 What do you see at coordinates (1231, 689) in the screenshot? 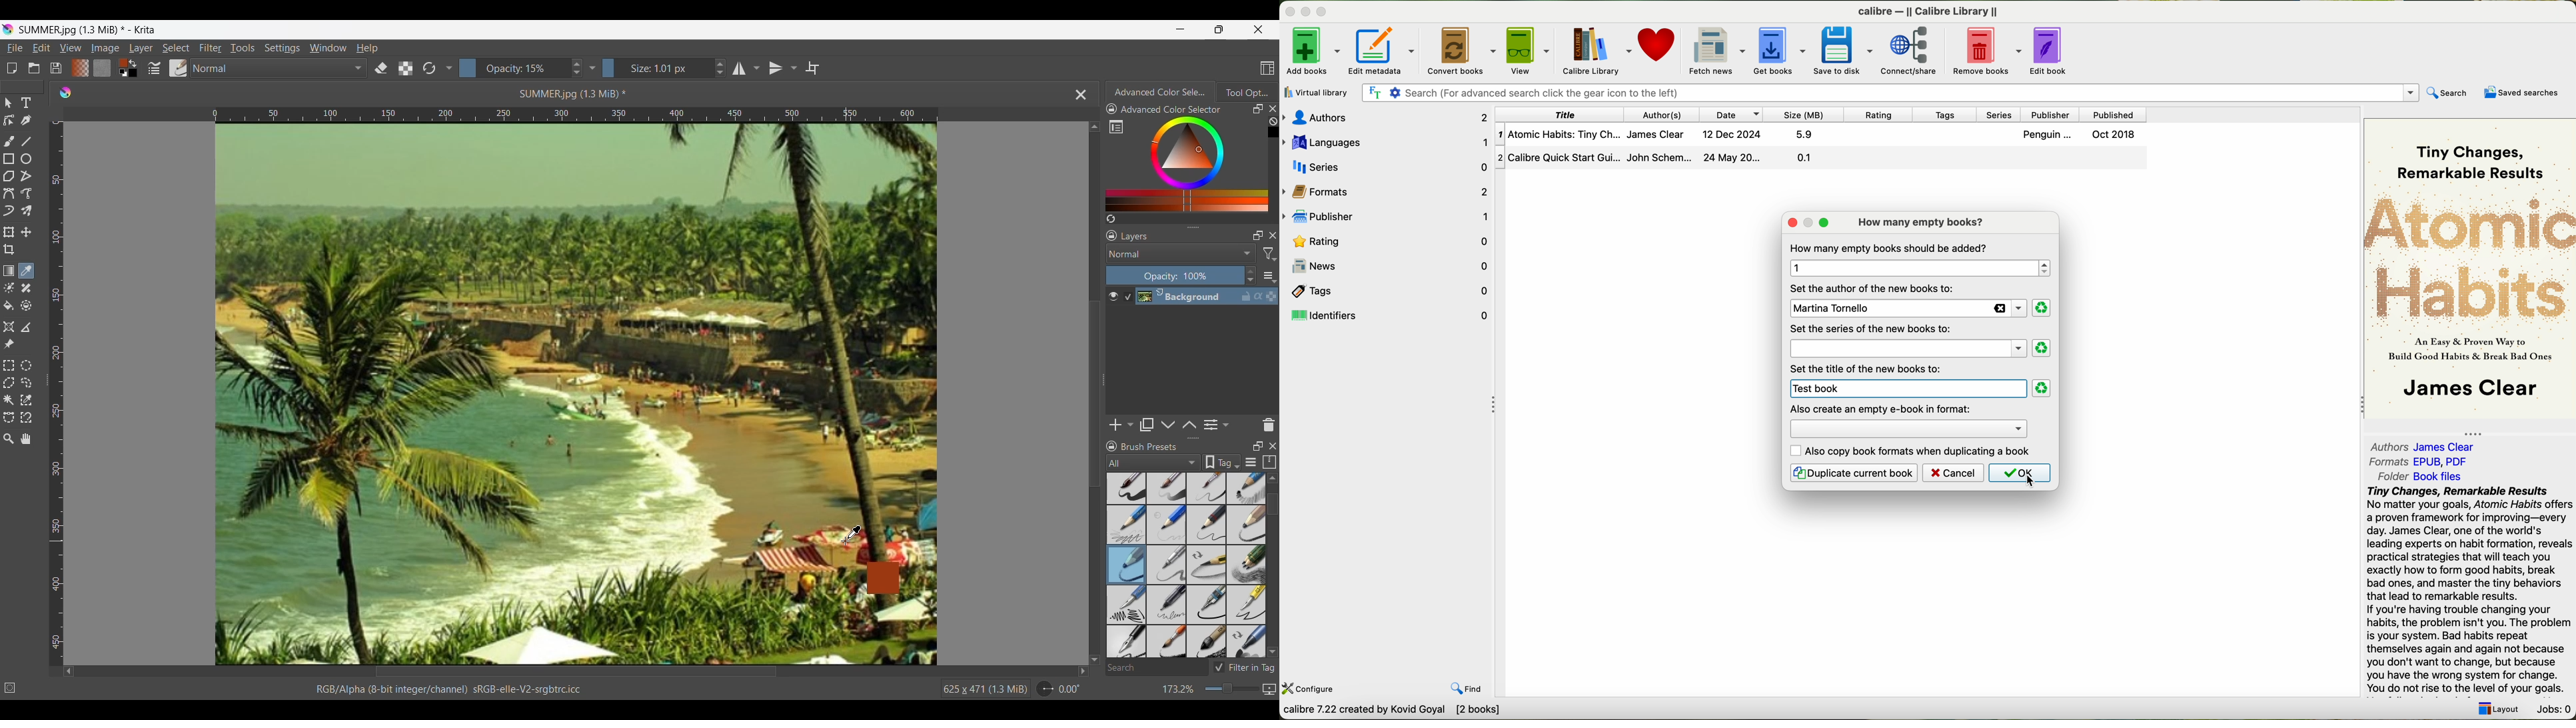
I see `Change zoom` at bounding box center [1231, 689].